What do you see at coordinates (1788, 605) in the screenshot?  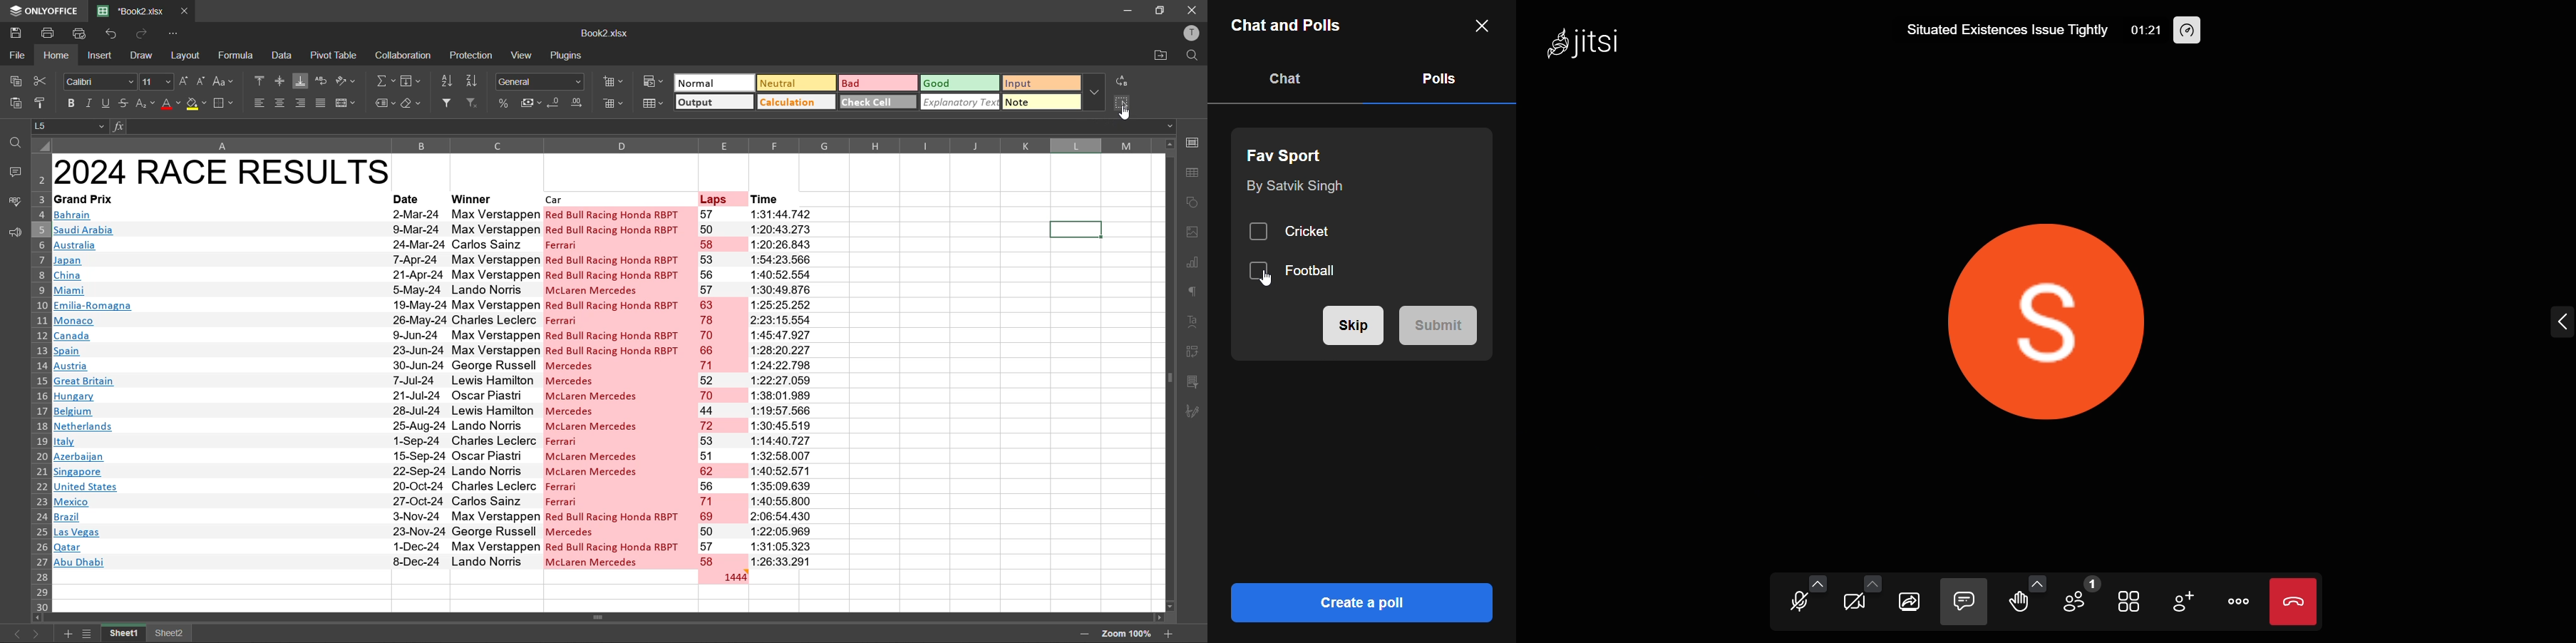 I see `microphone` at bounding box center [1788, 605].